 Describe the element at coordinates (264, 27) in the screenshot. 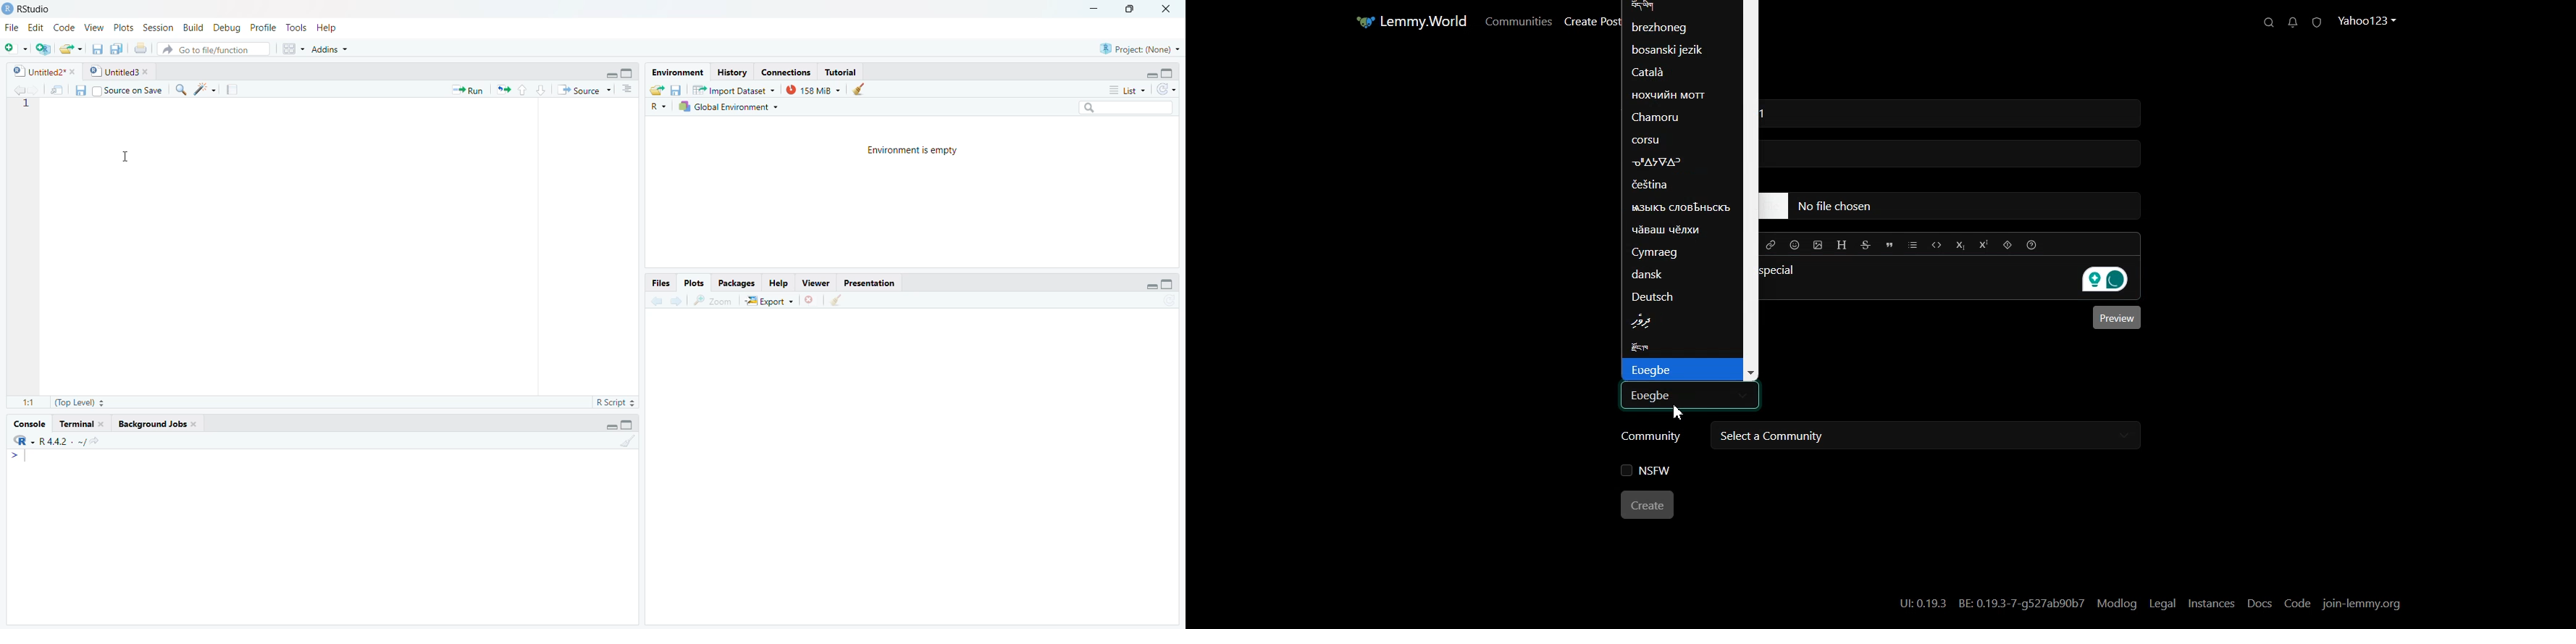

I see `Profile` at that location.